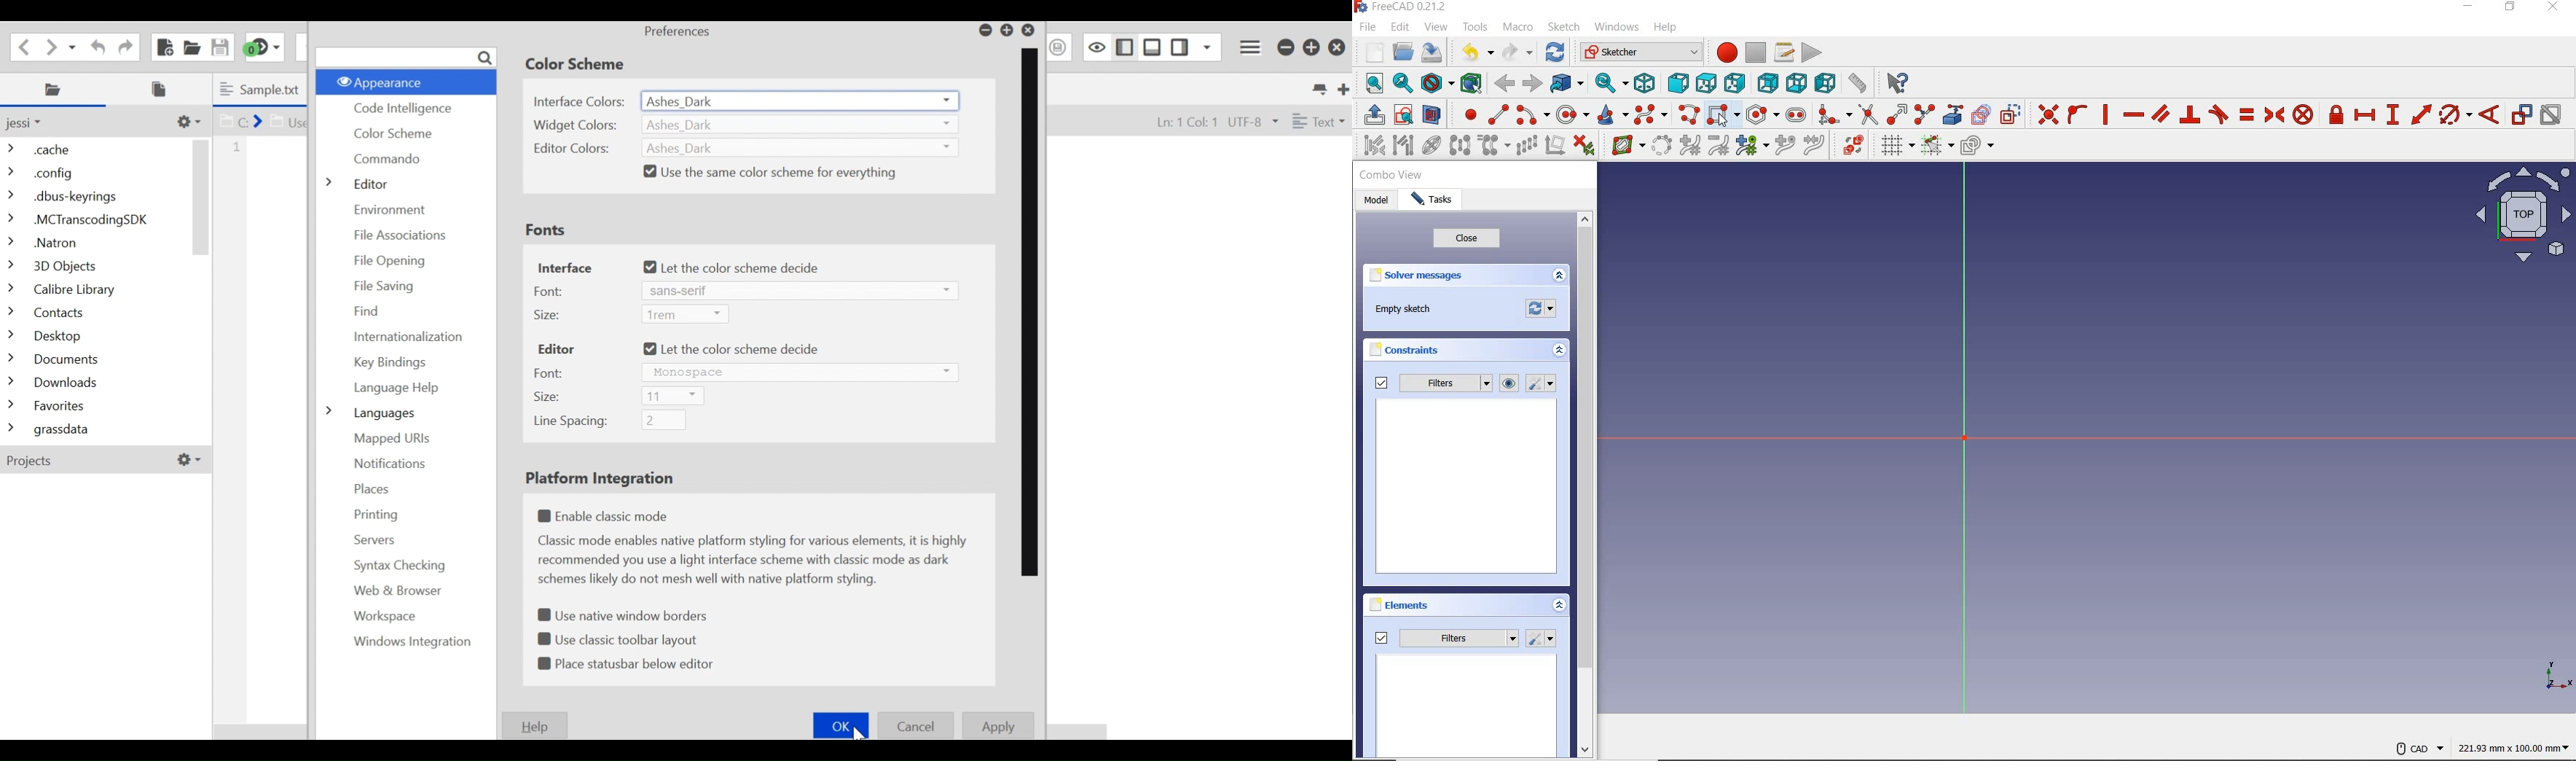  I want to click on help, so click(1666, 27).